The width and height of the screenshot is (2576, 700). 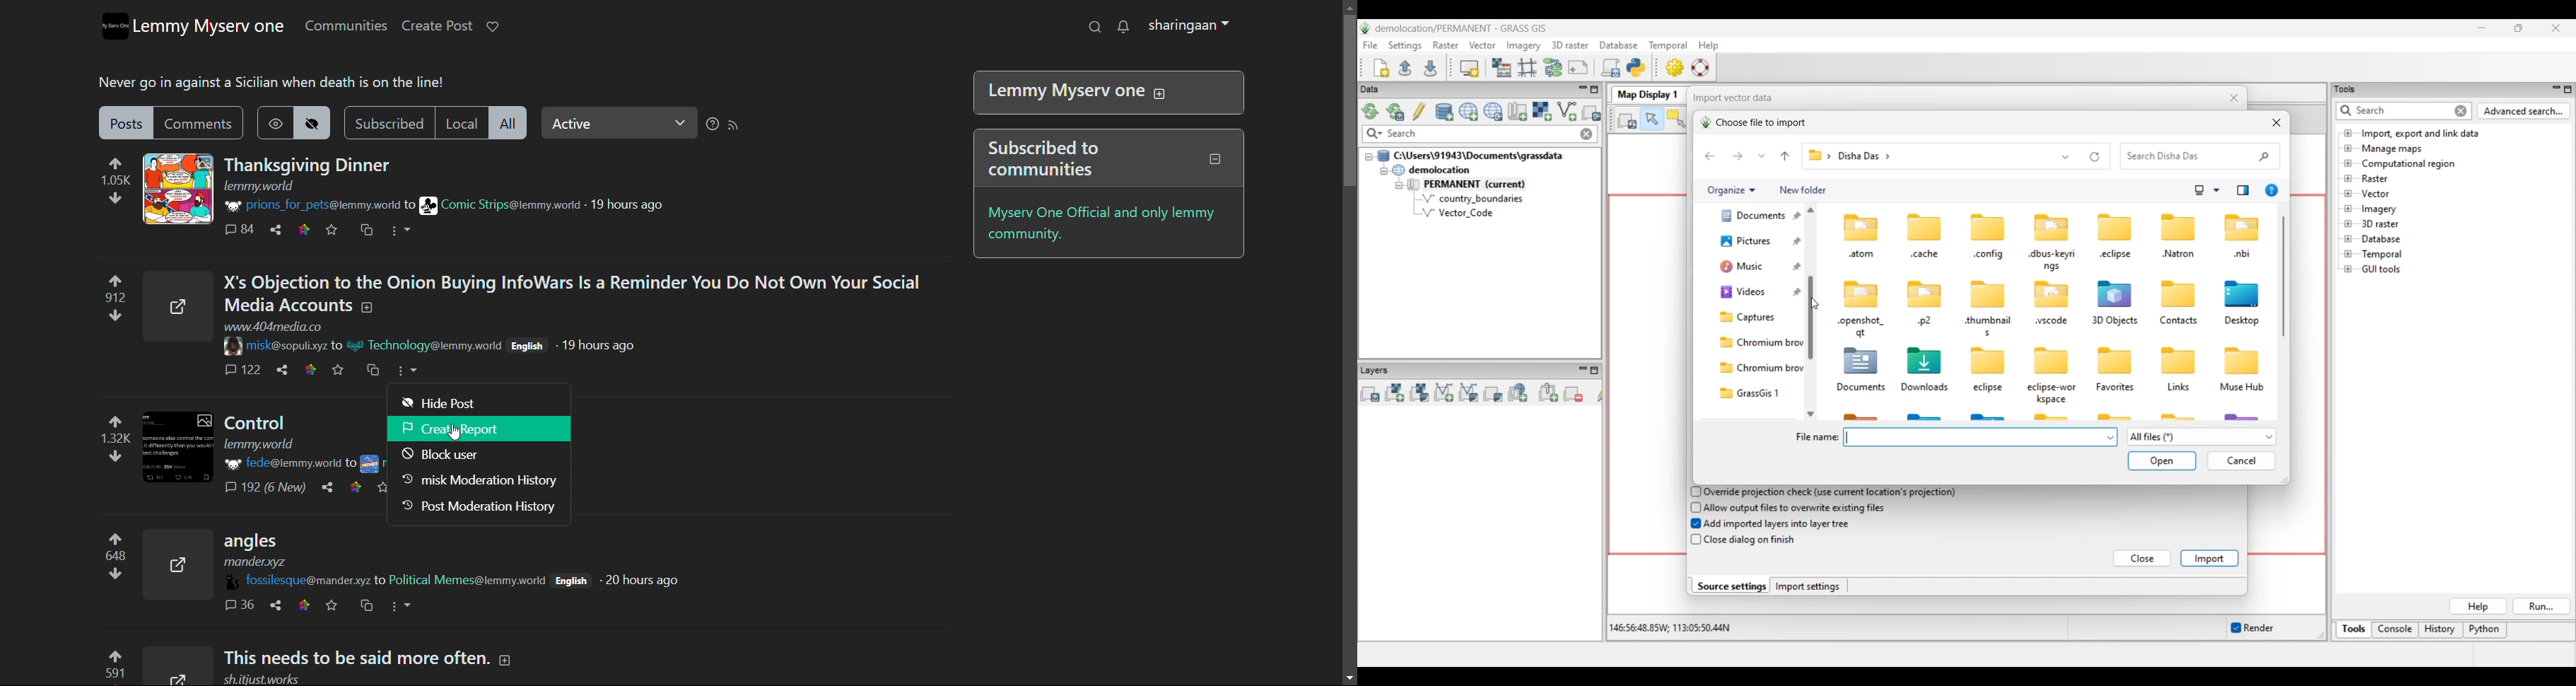 What do you see at coordinates (104, 437) in the screenshot?
I see `upvote and downvote` at bounding box center [104, 437].